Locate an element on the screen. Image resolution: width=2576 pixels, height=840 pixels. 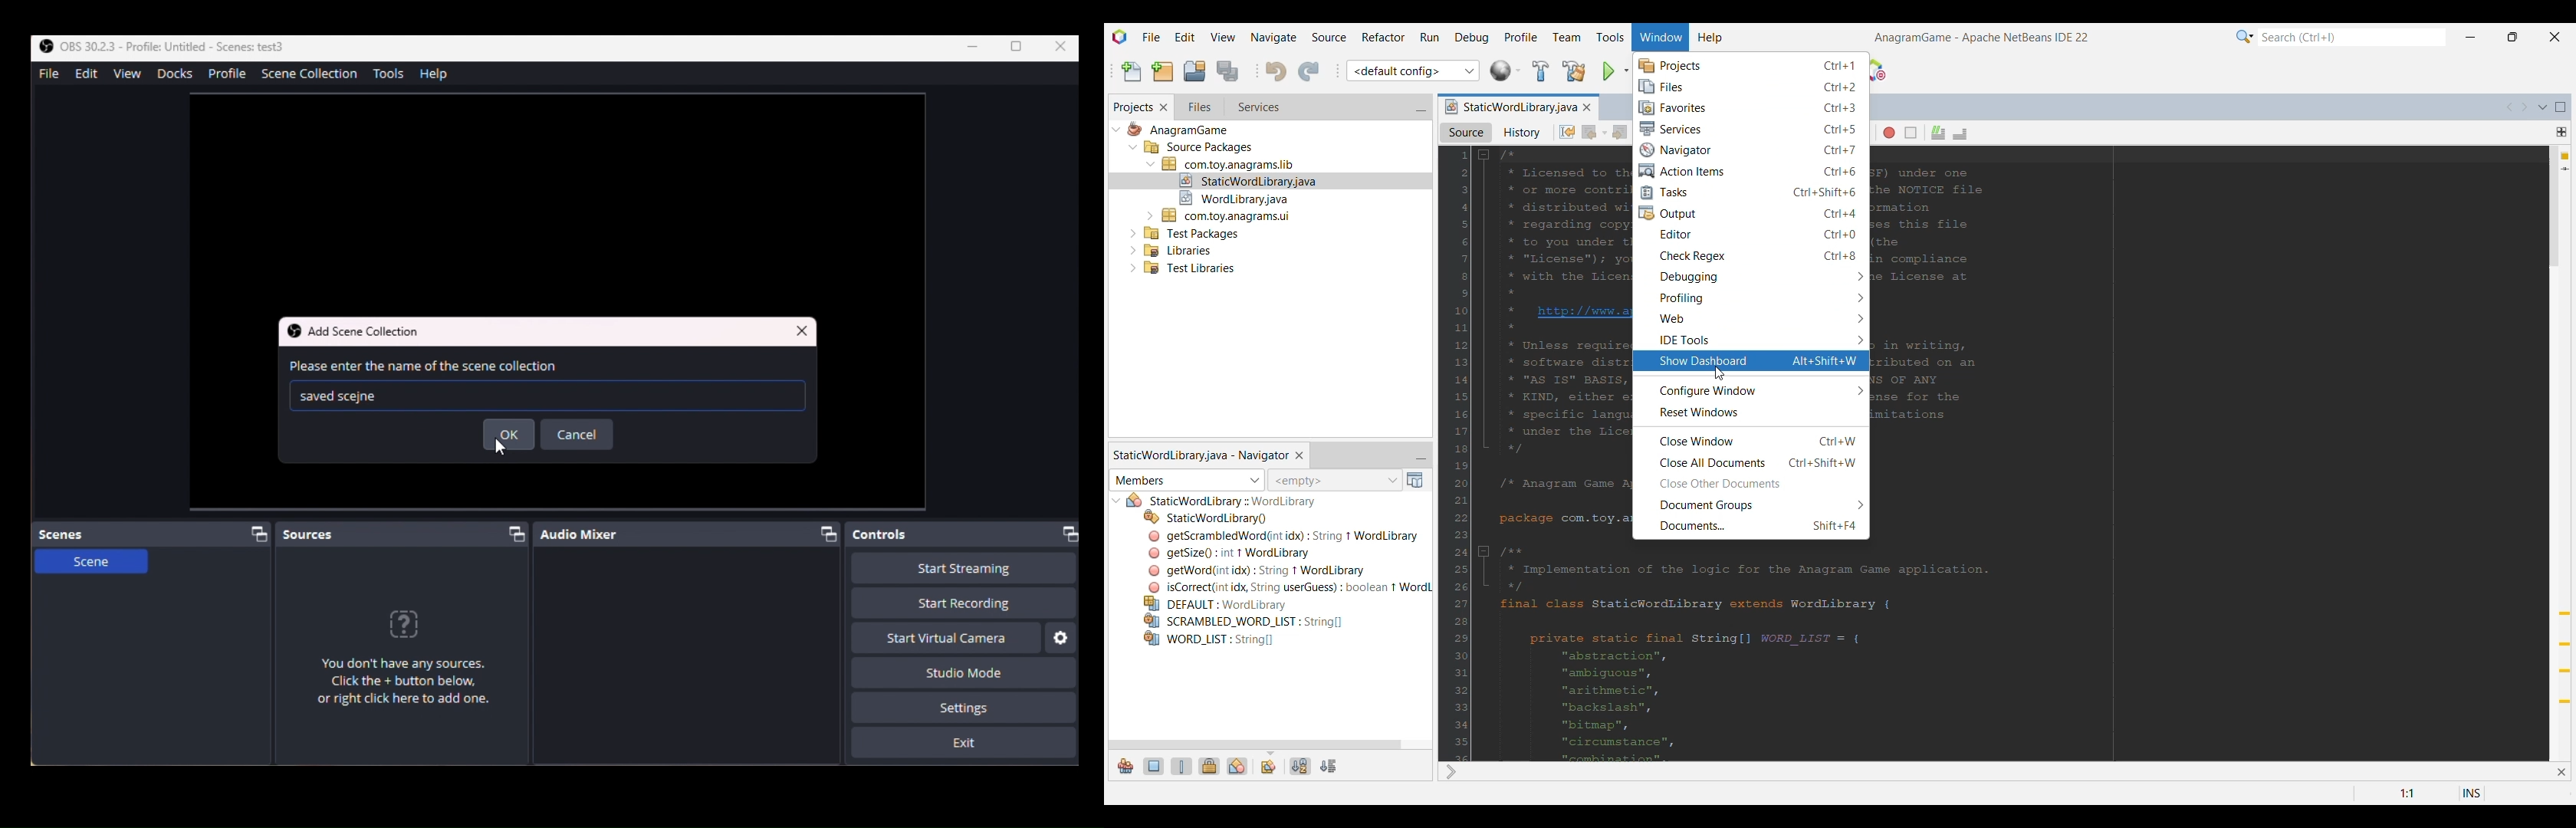
Close interface is located at coordinates (2555, 37).